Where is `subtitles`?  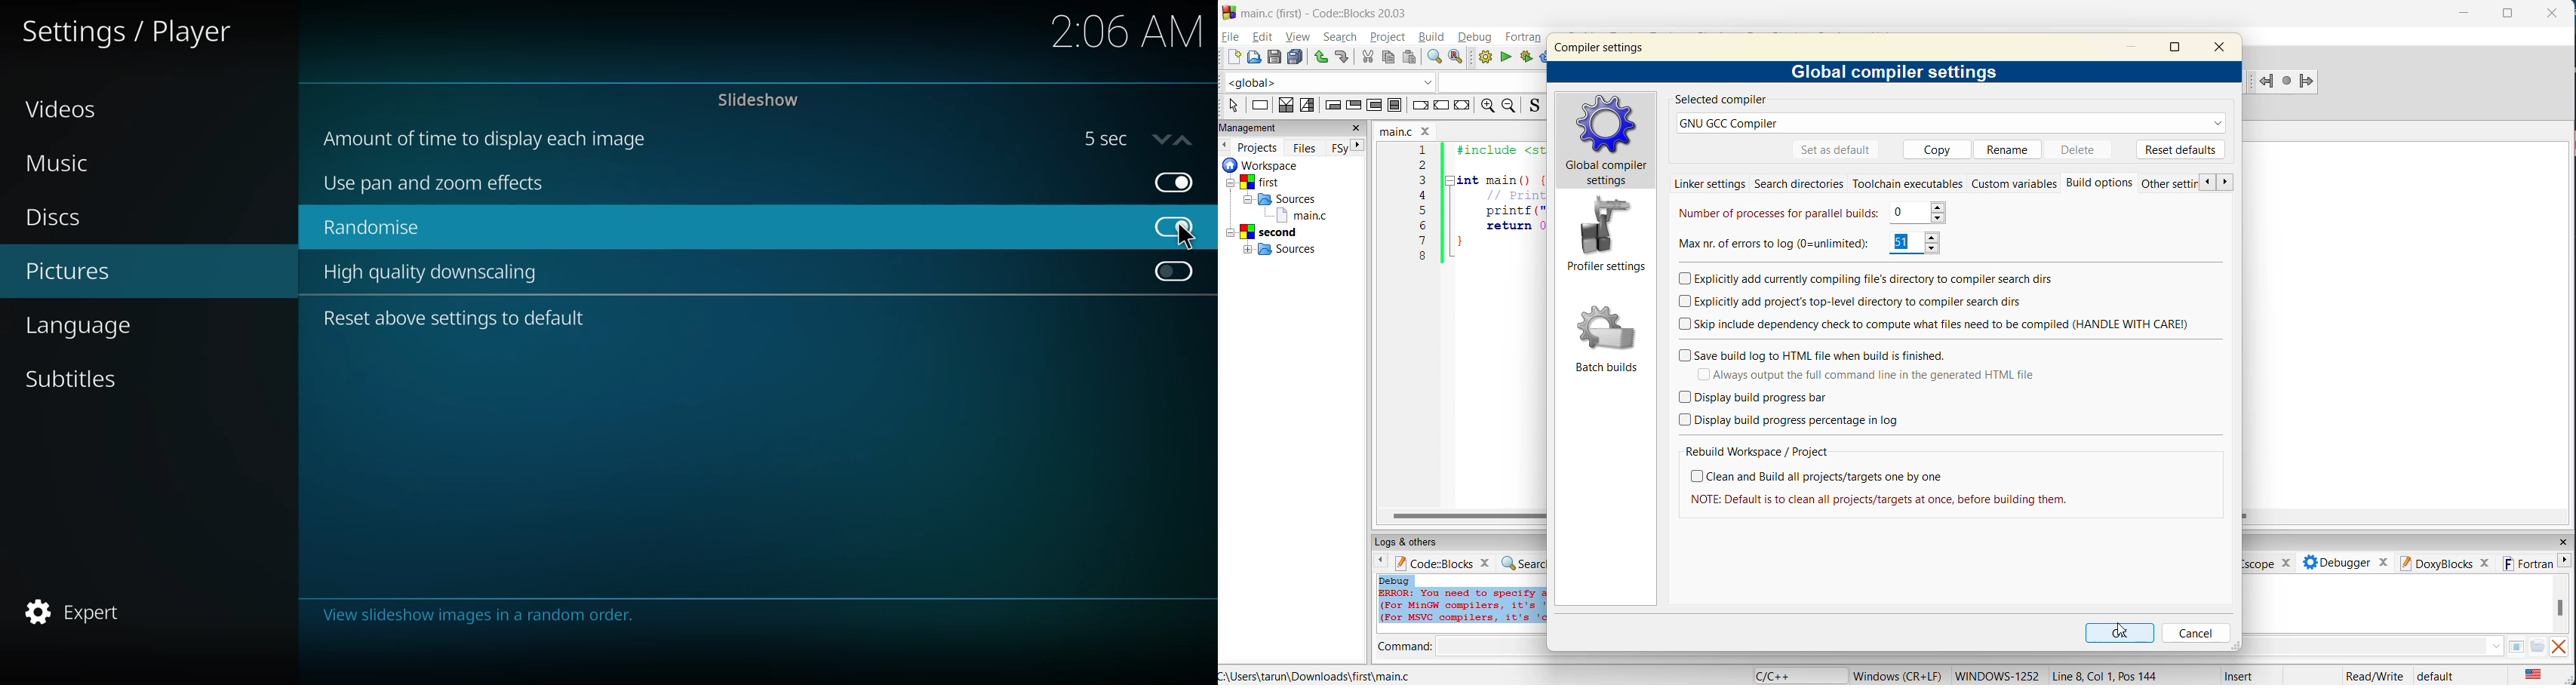 subtitles is located at coordinates (69, 379).